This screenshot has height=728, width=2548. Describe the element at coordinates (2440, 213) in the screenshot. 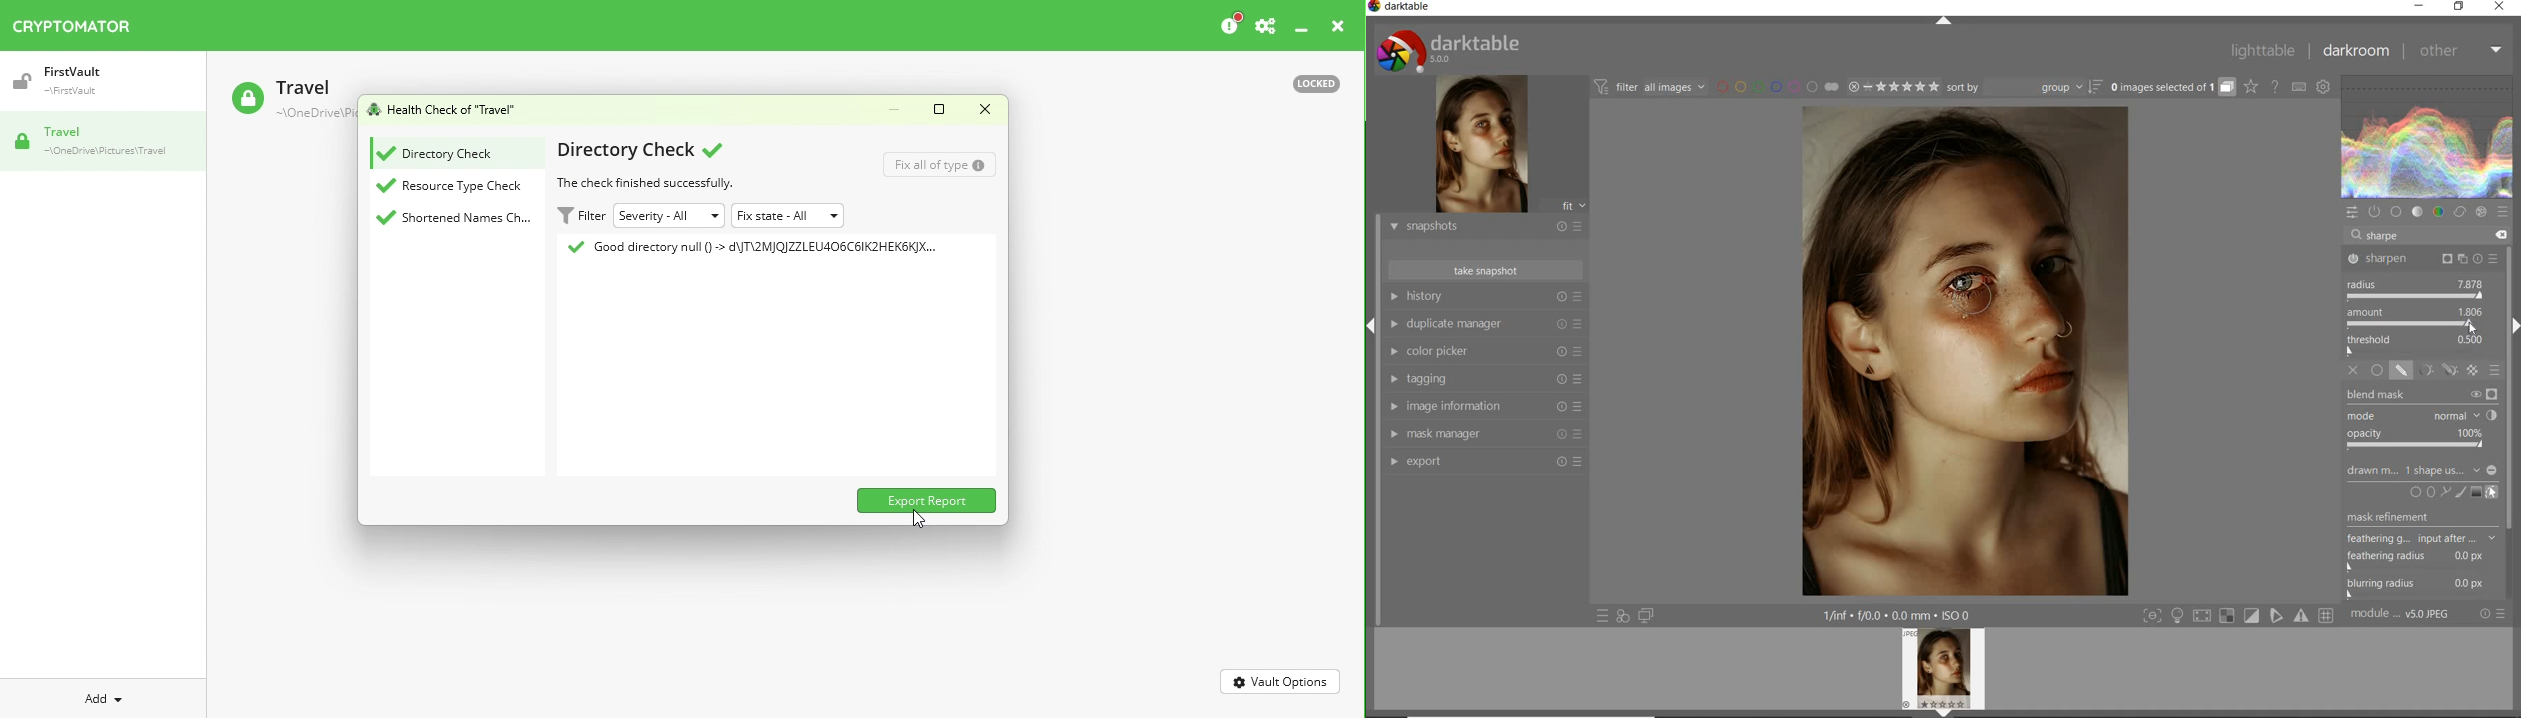

I see `color` at that location.